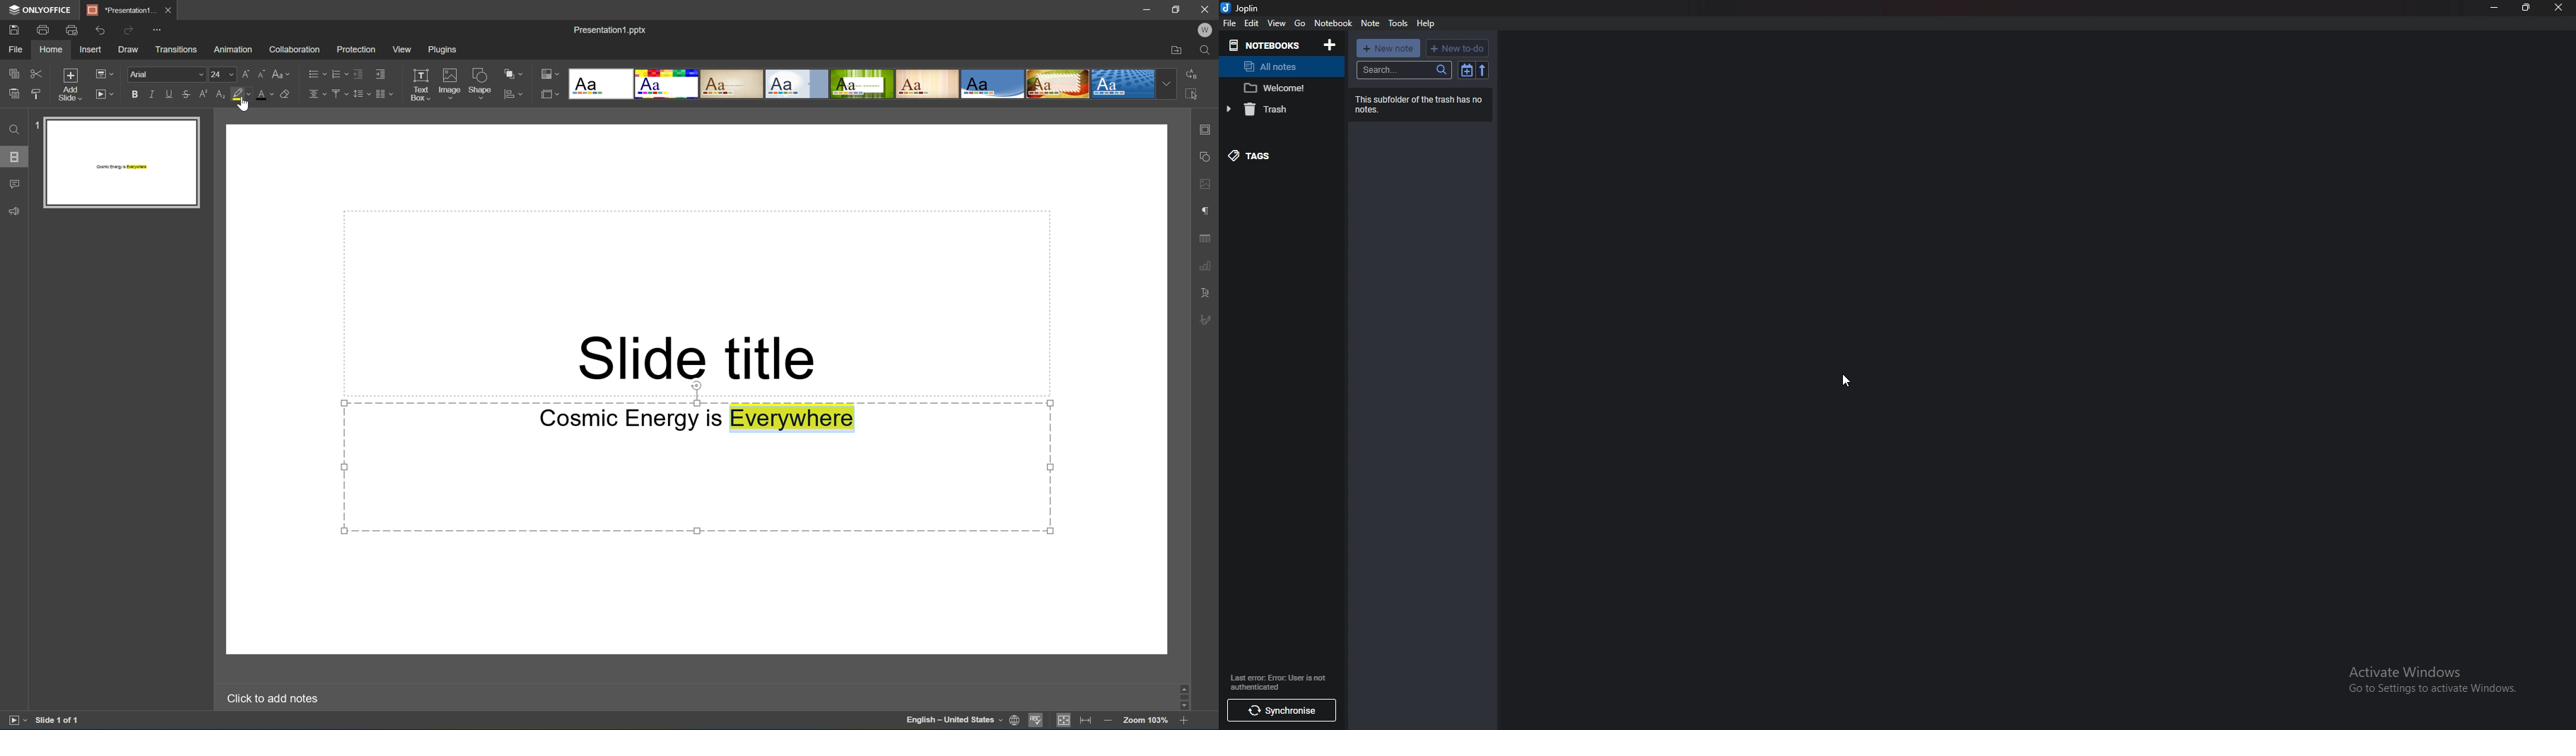 The height and width of the screenshot is (756, 2576). What do you see at coordinates (1370, 23) in the screenshot?
I see `note` at bounding box center [1370, 23].